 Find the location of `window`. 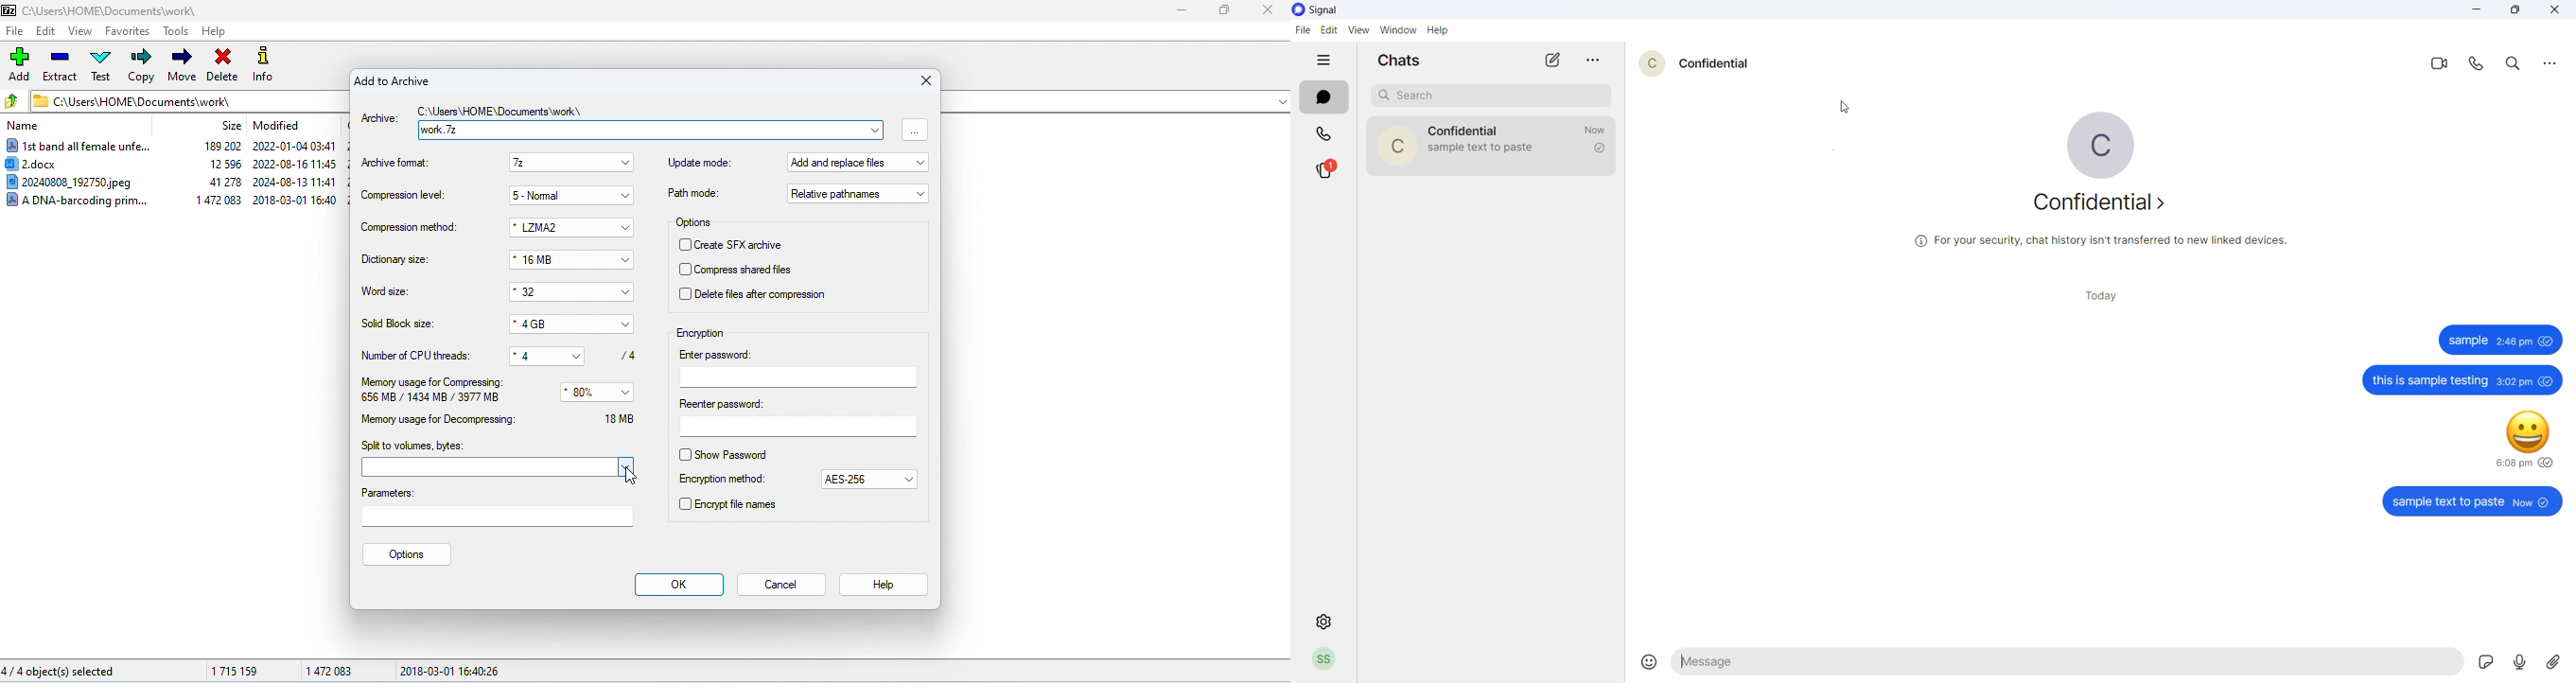

window is located at coordinates (1400, 30).